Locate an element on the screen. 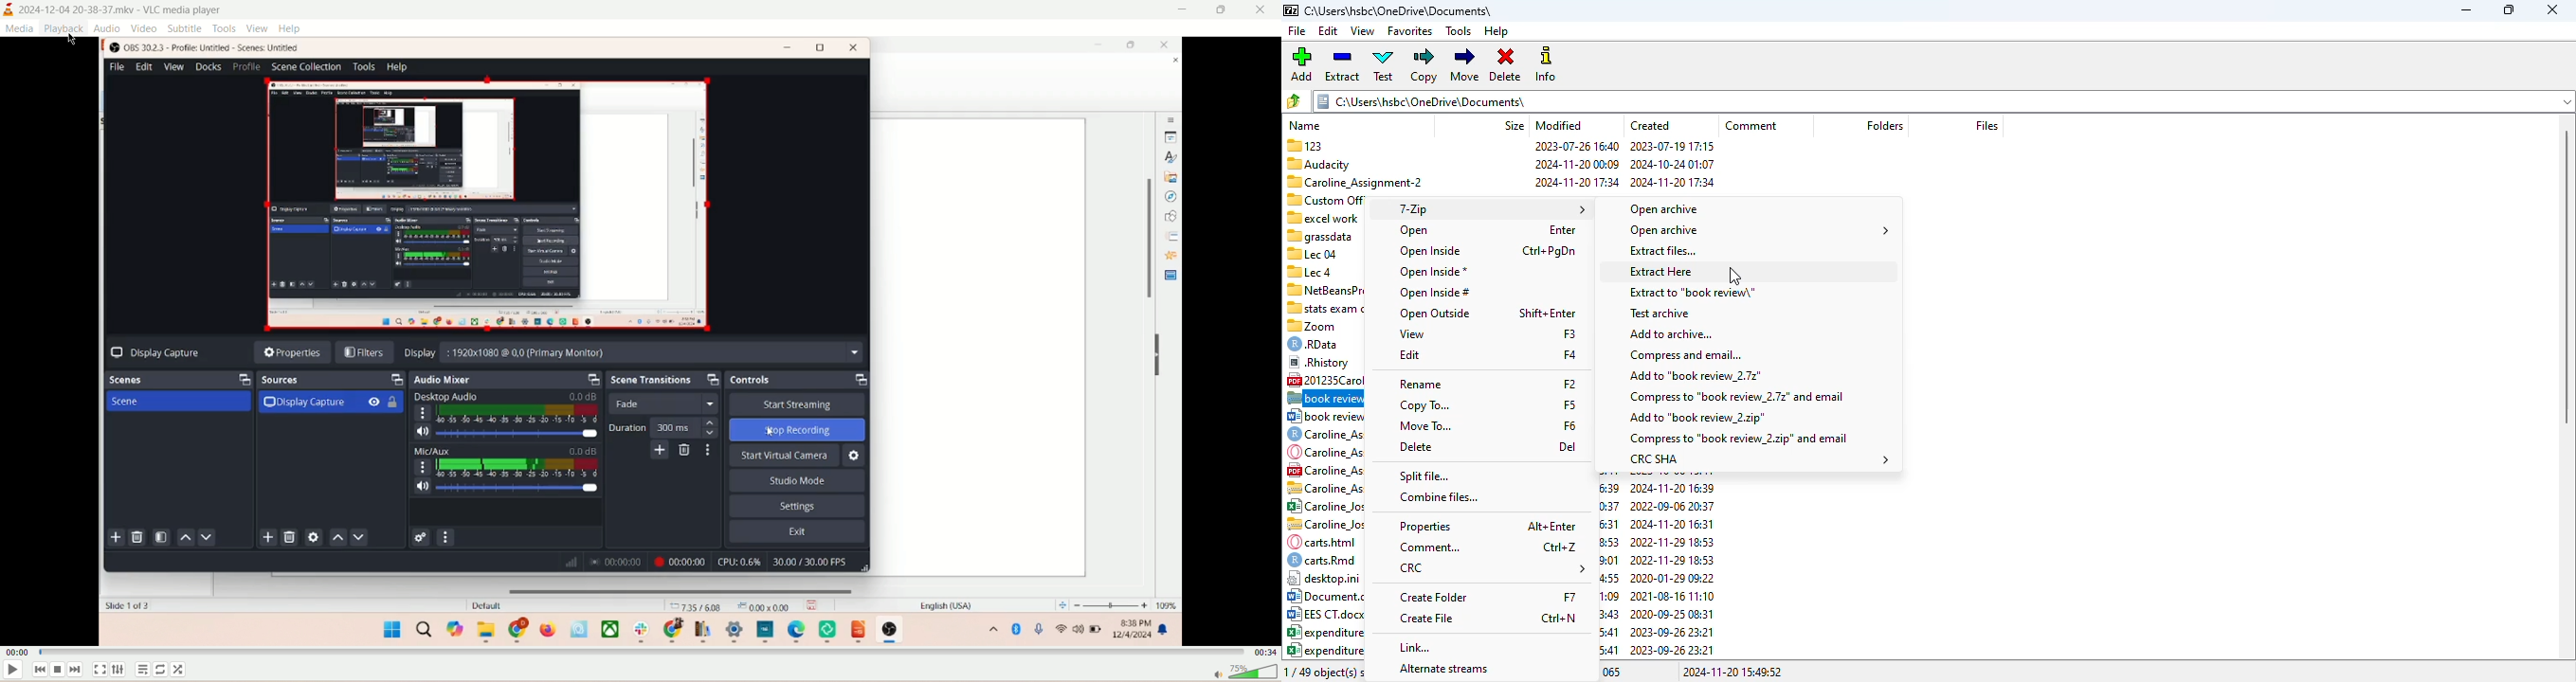 The width and height of the screenshot is (2576, 700). link is located at coordinates (1418, 648).